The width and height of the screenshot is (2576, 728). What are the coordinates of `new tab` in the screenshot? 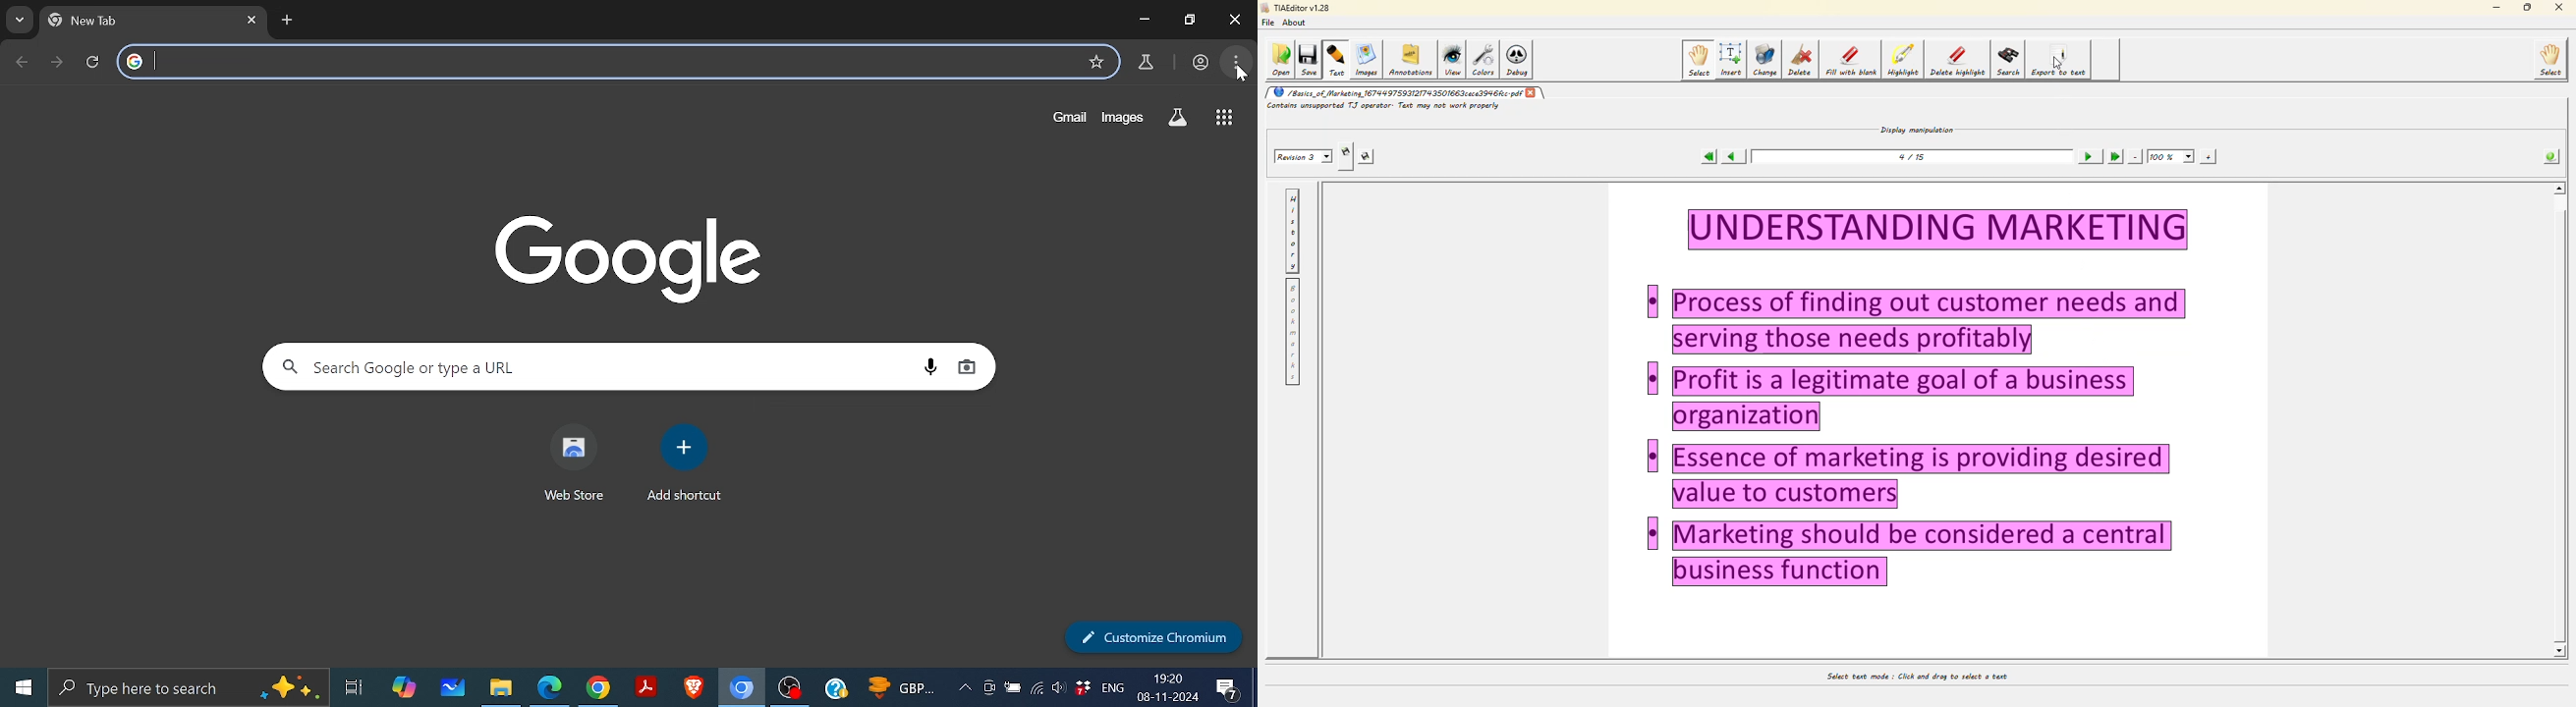 It's located at (136, 21).